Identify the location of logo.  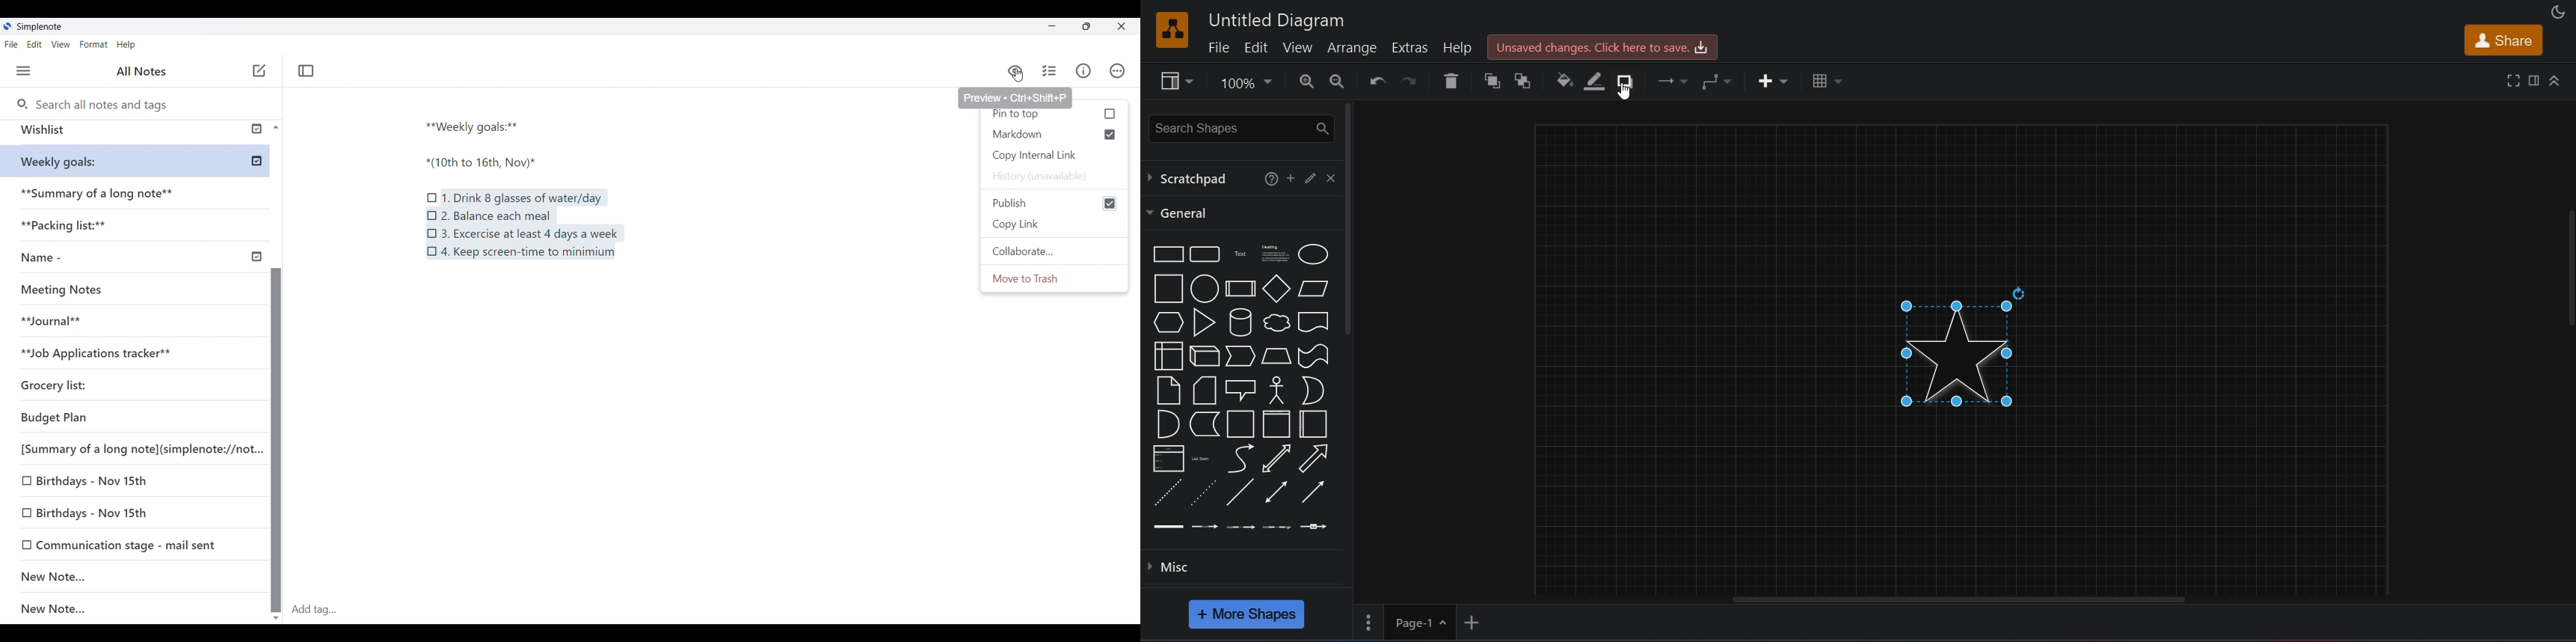
(1172, 28).